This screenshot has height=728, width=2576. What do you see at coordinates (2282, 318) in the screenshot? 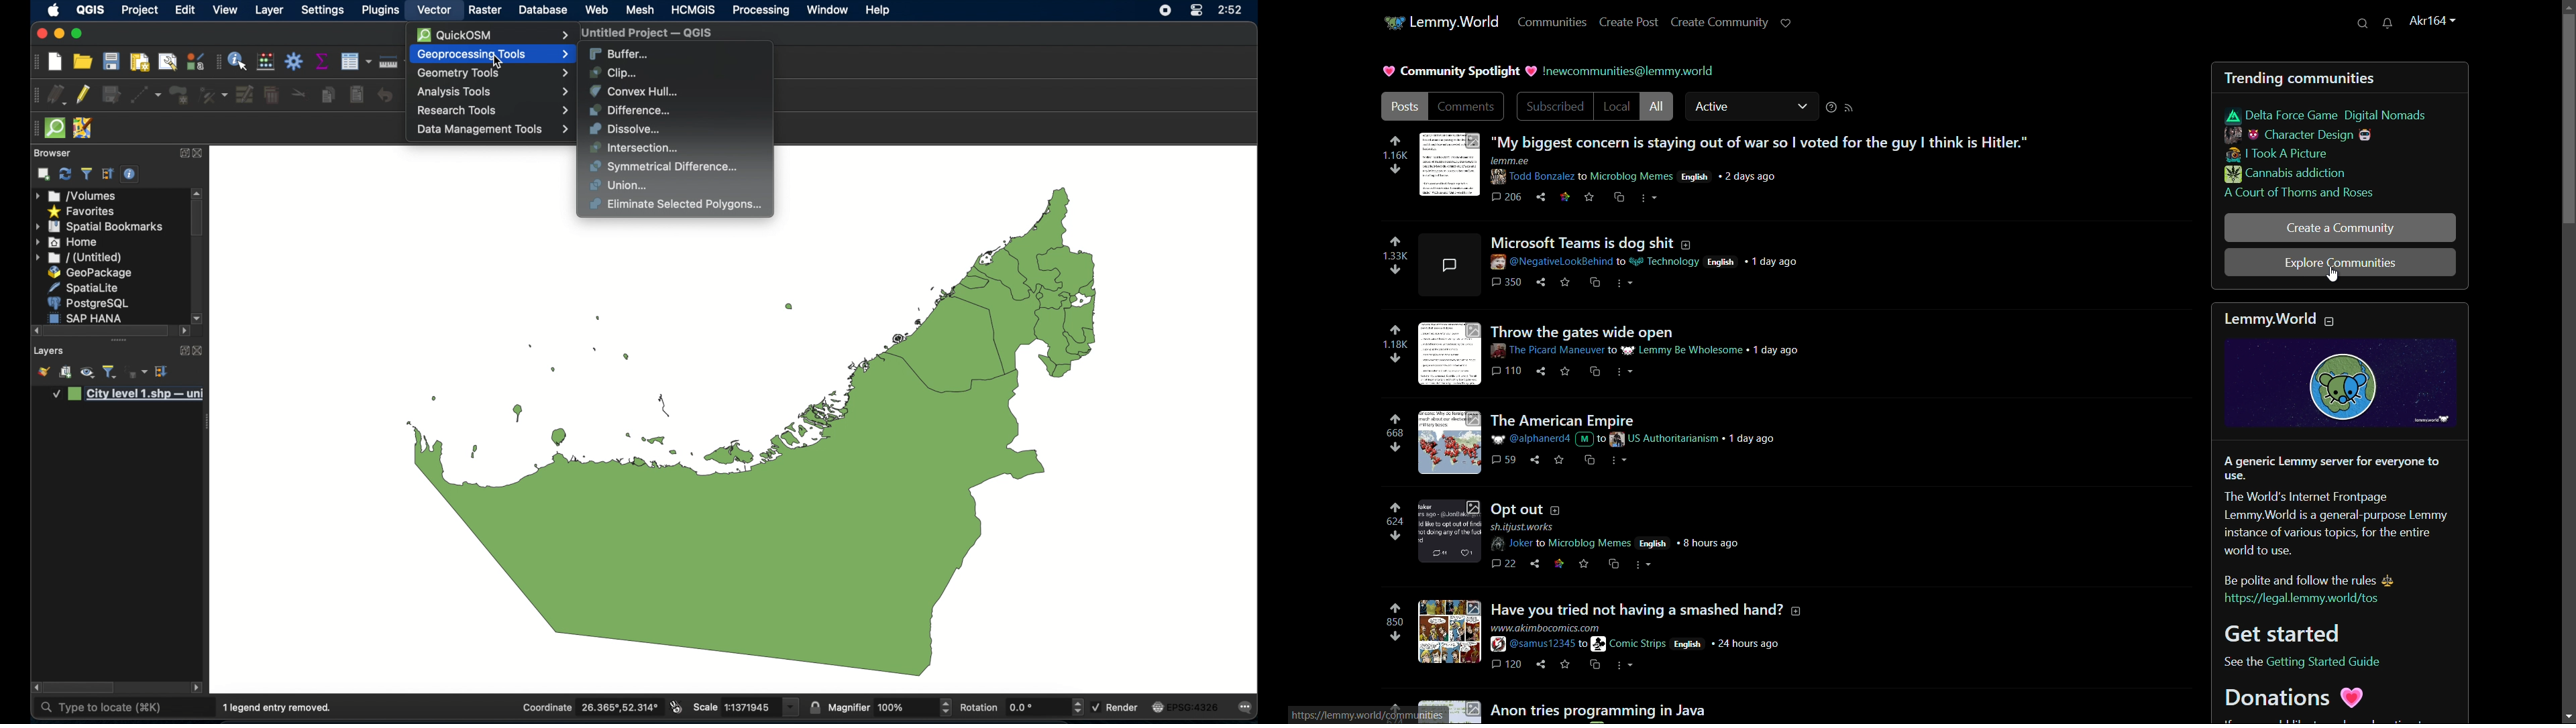
I see `title` at bounding box center [2282, 318].